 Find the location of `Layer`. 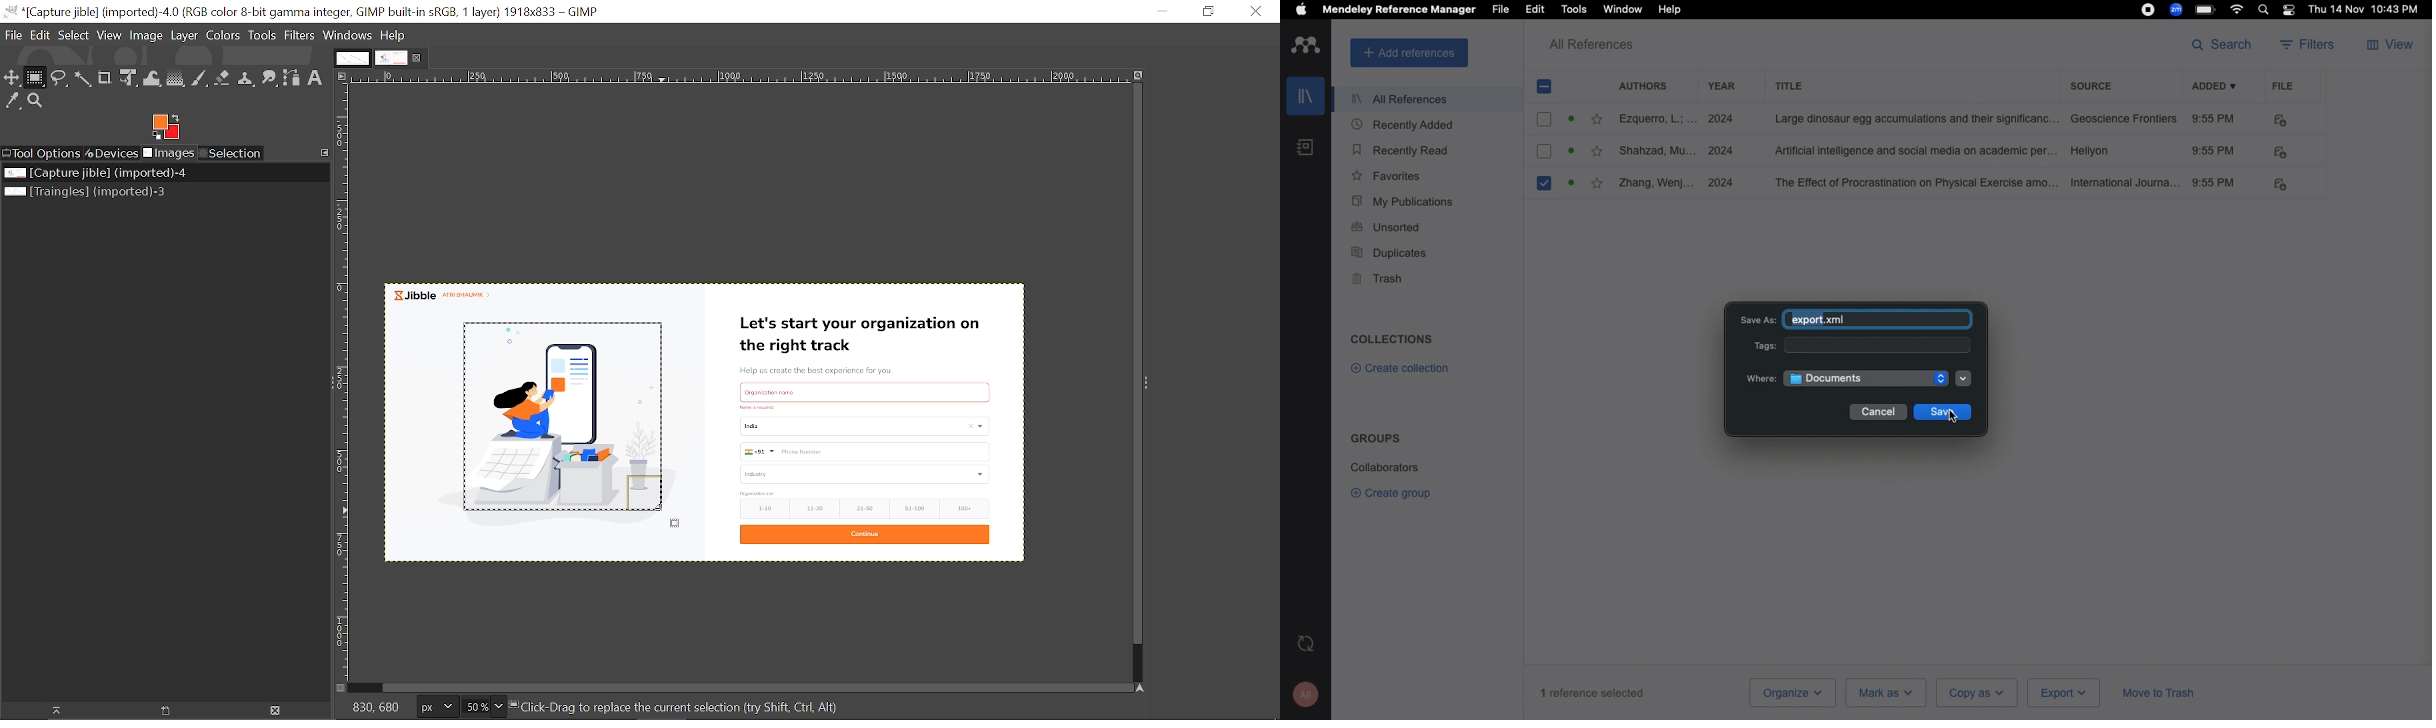

Layer is located at coordinates (186, 37).